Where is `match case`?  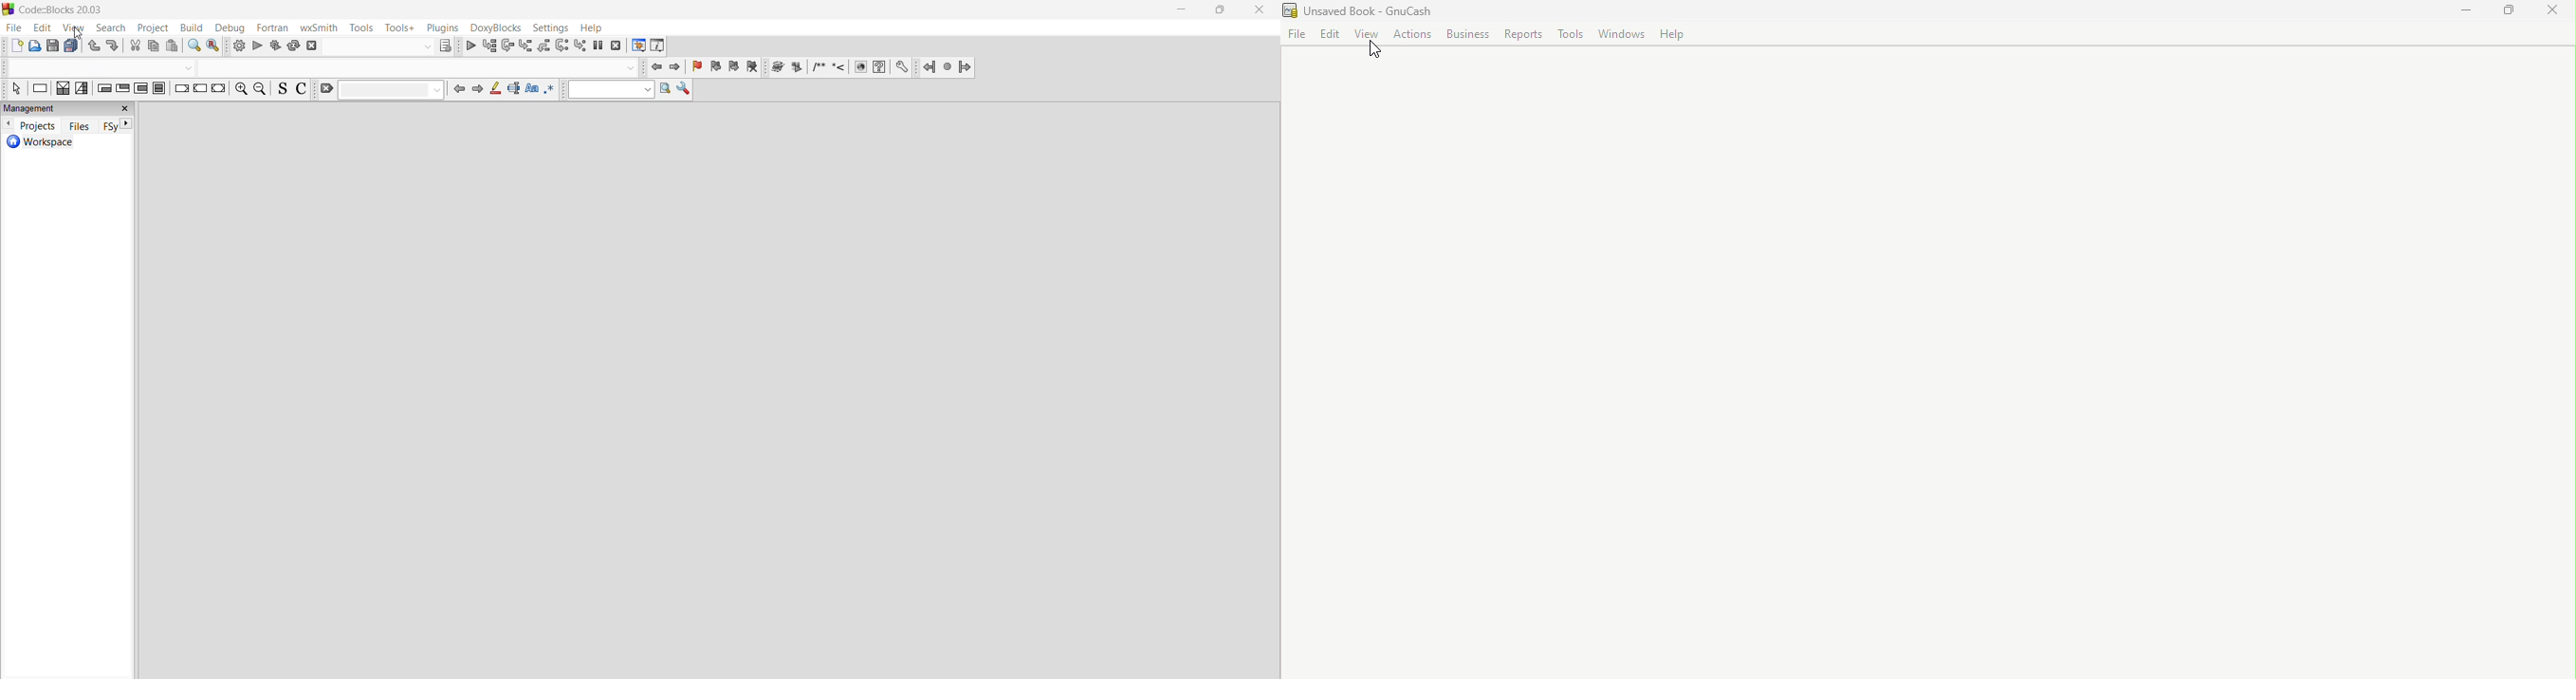 match case is located at coordinates (532, 90).